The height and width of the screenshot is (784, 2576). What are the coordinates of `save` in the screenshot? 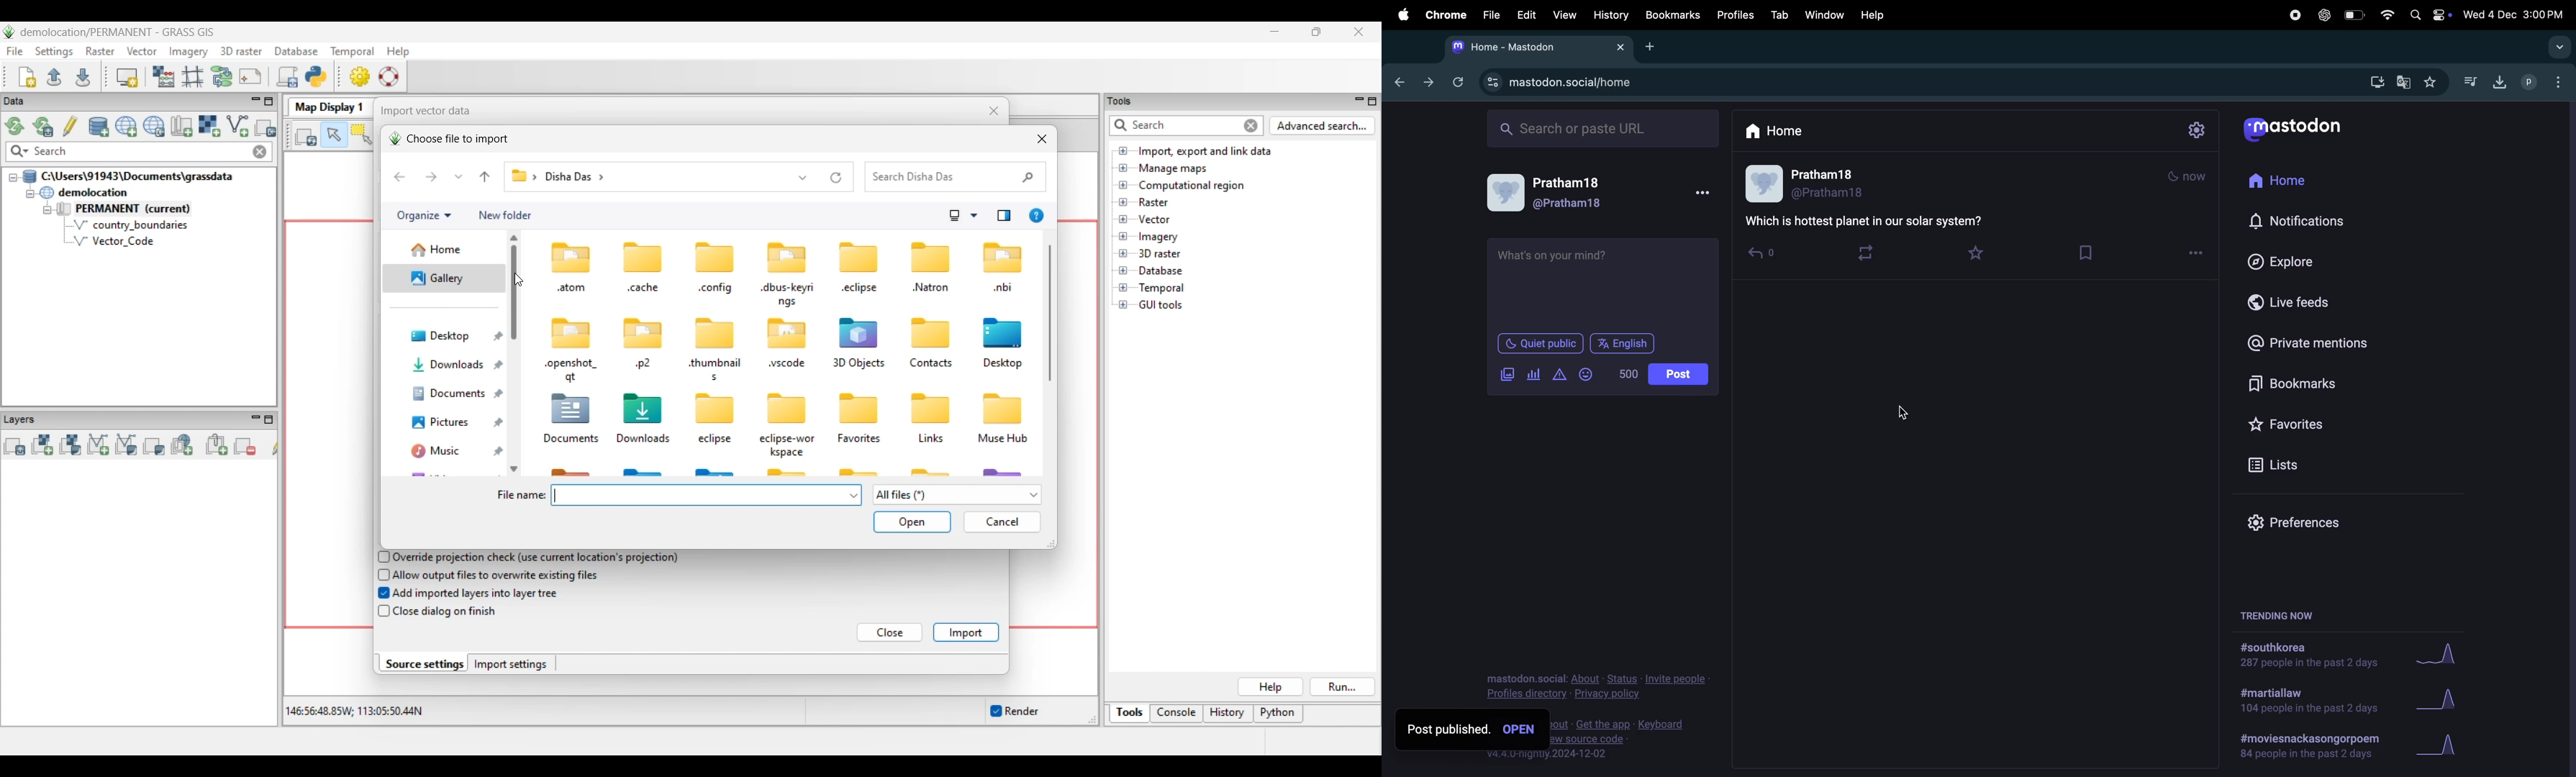 It's located at (2090, 254).